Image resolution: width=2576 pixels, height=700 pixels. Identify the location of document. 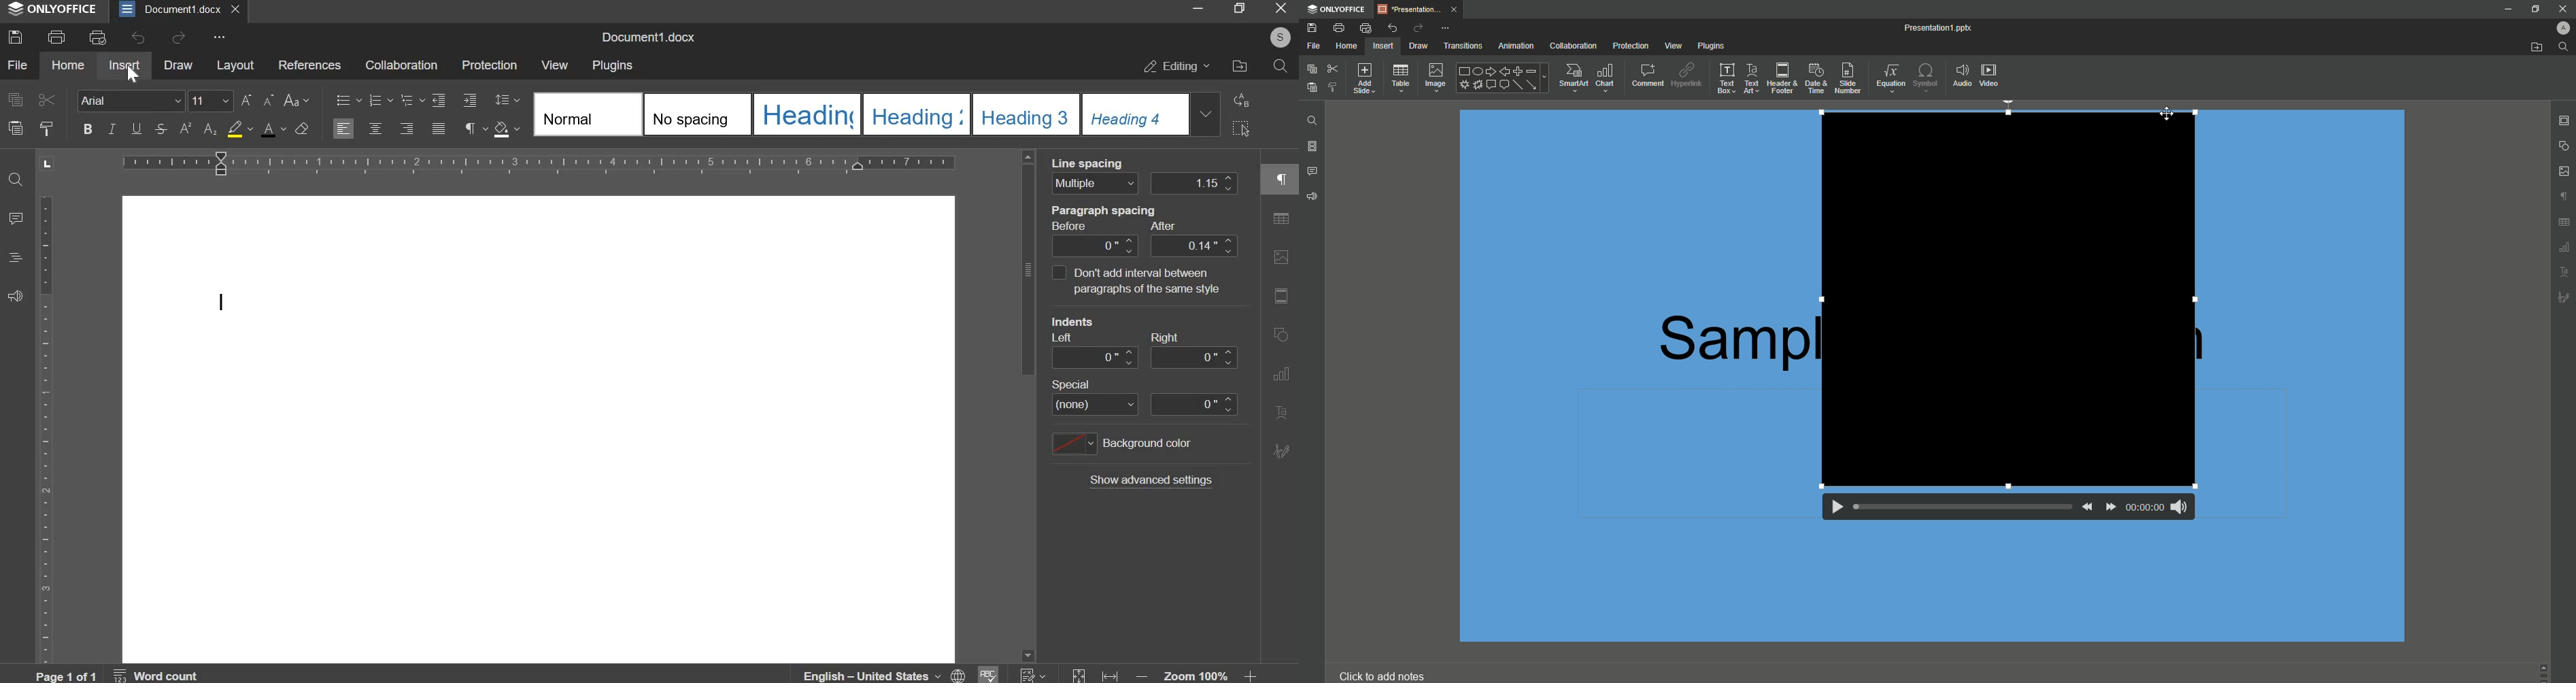
(539, 431).